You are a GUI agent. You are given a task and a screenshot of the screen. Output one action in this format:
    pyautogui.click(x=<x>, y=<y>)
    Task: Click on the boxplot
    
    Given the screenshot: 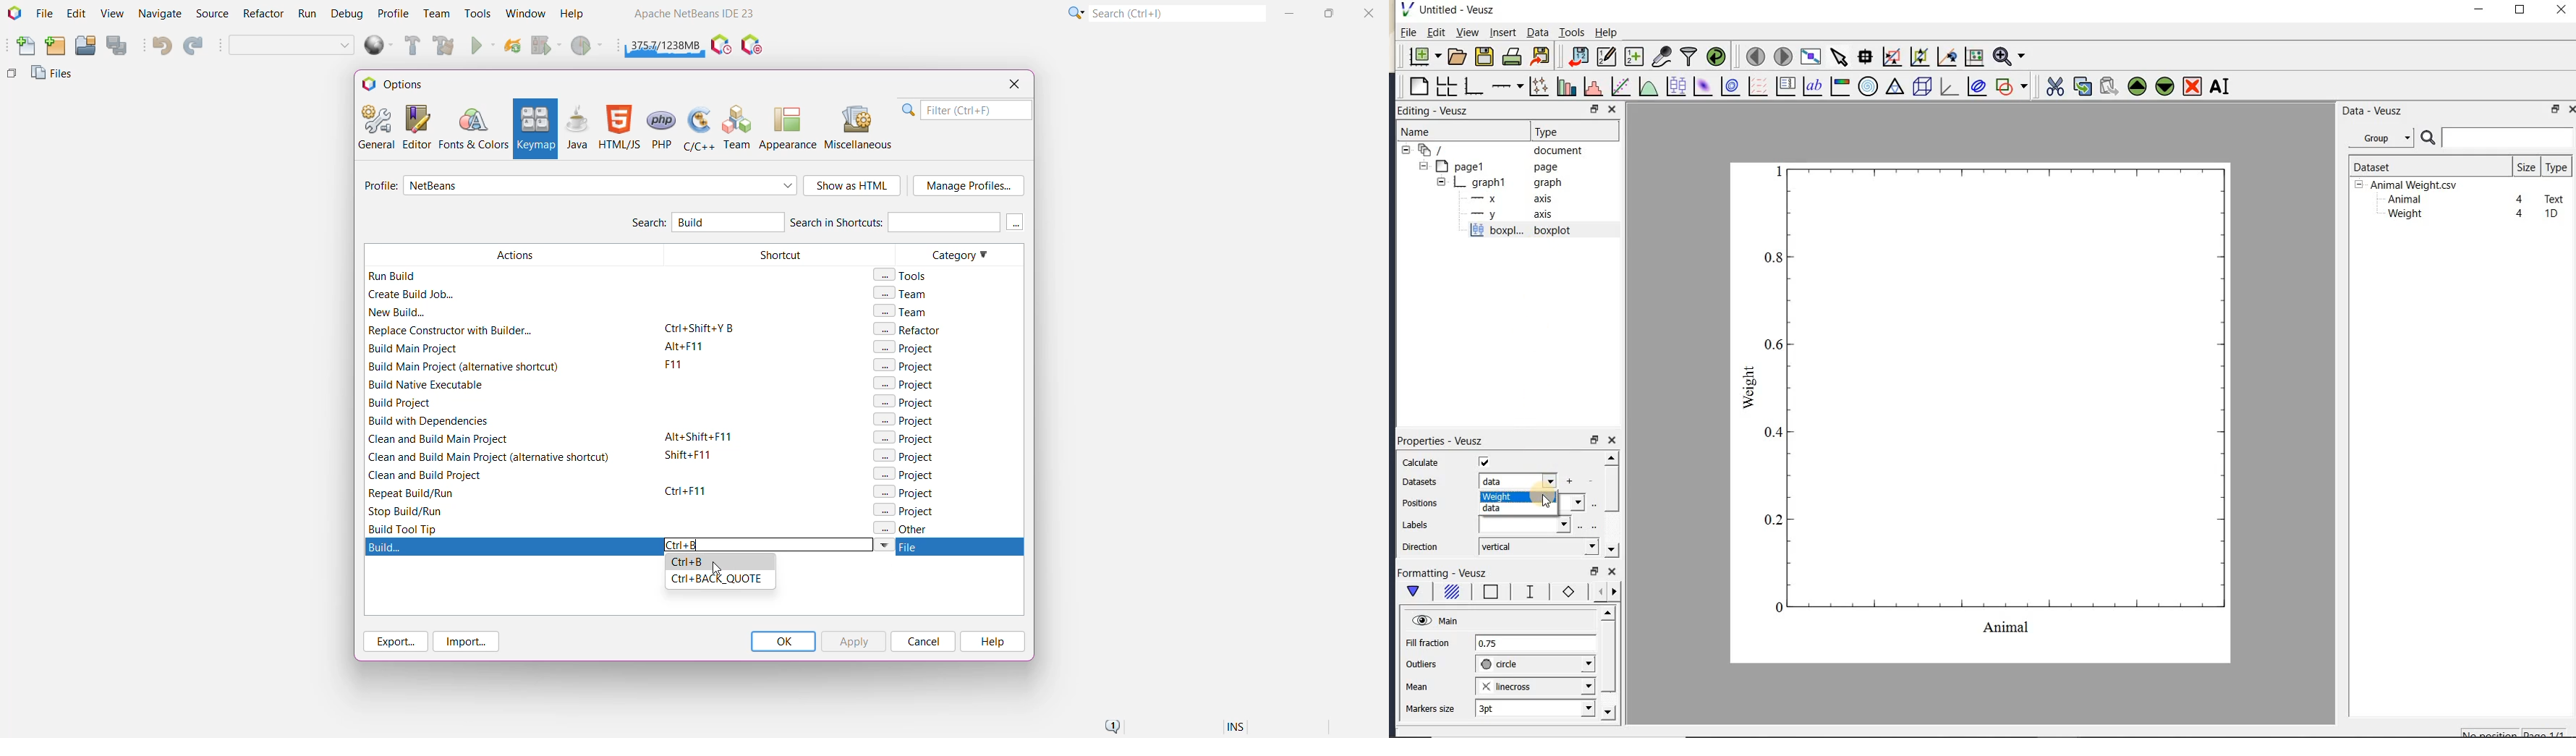 What is the action you would take?
    pyautogui.click(x=1537, y=232)
    